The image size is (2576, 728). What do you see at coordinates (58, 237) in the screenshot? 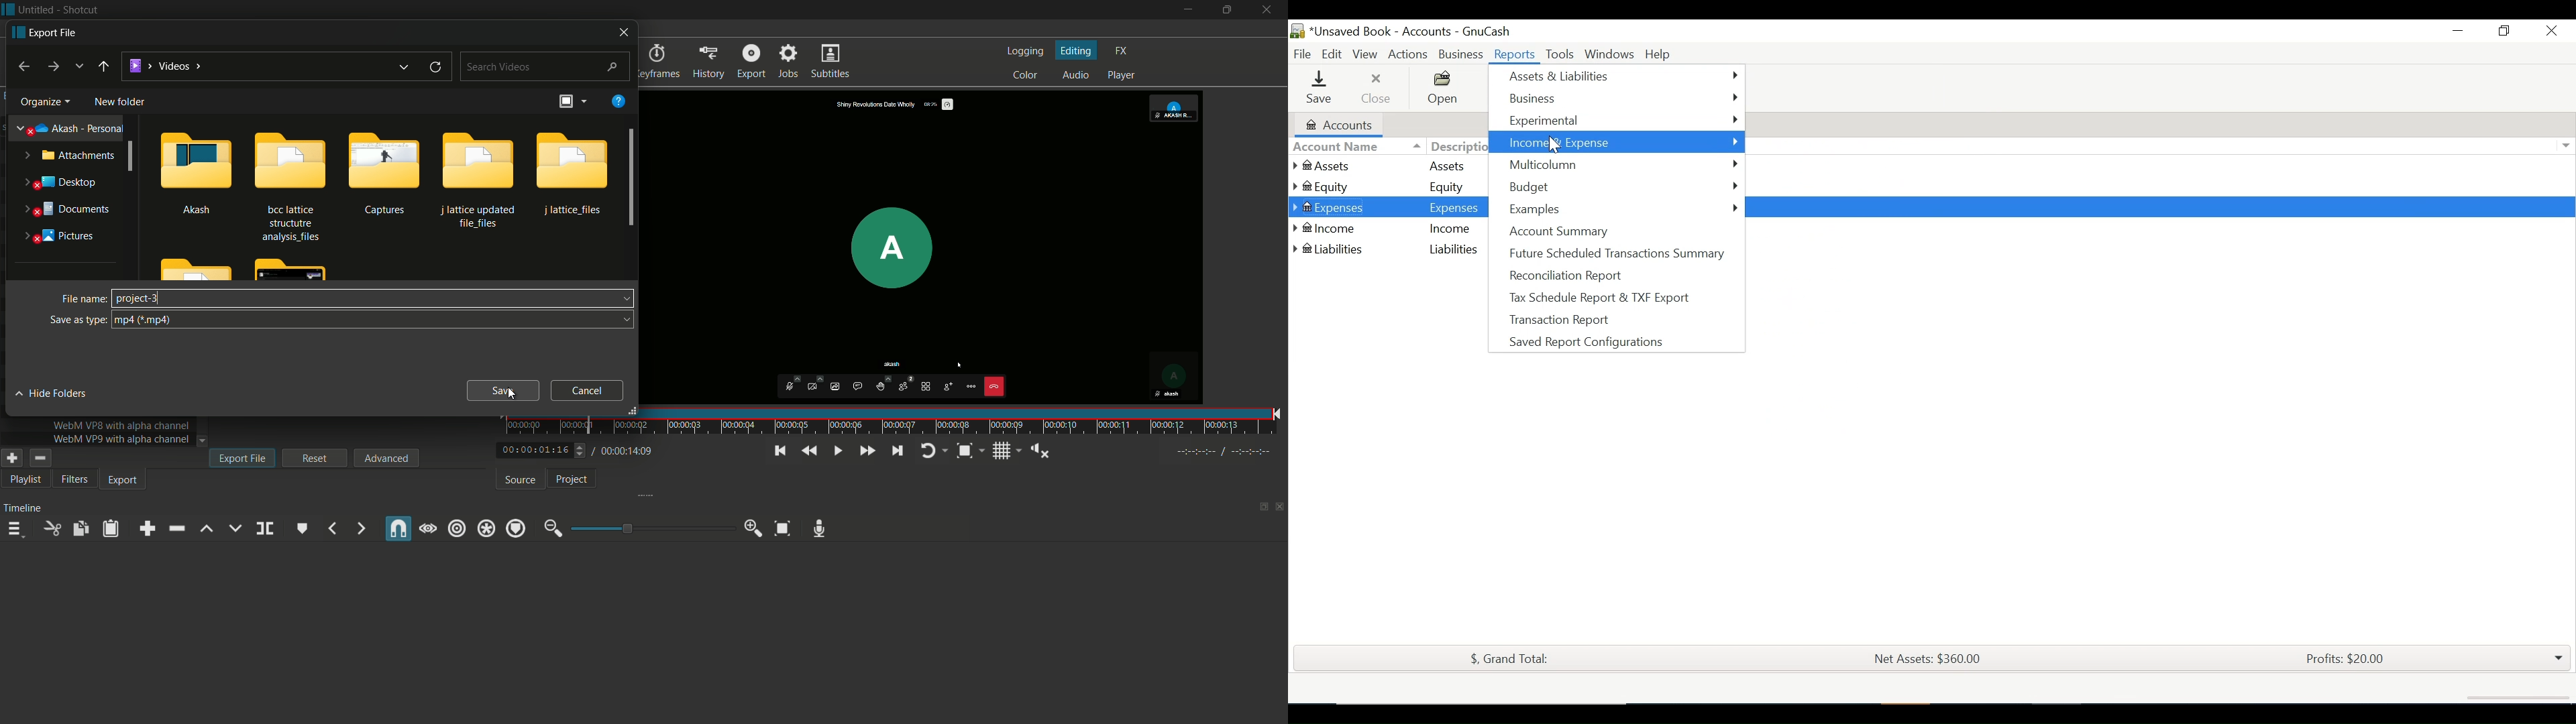
I see `pictures` at bounding box center [58, 237].